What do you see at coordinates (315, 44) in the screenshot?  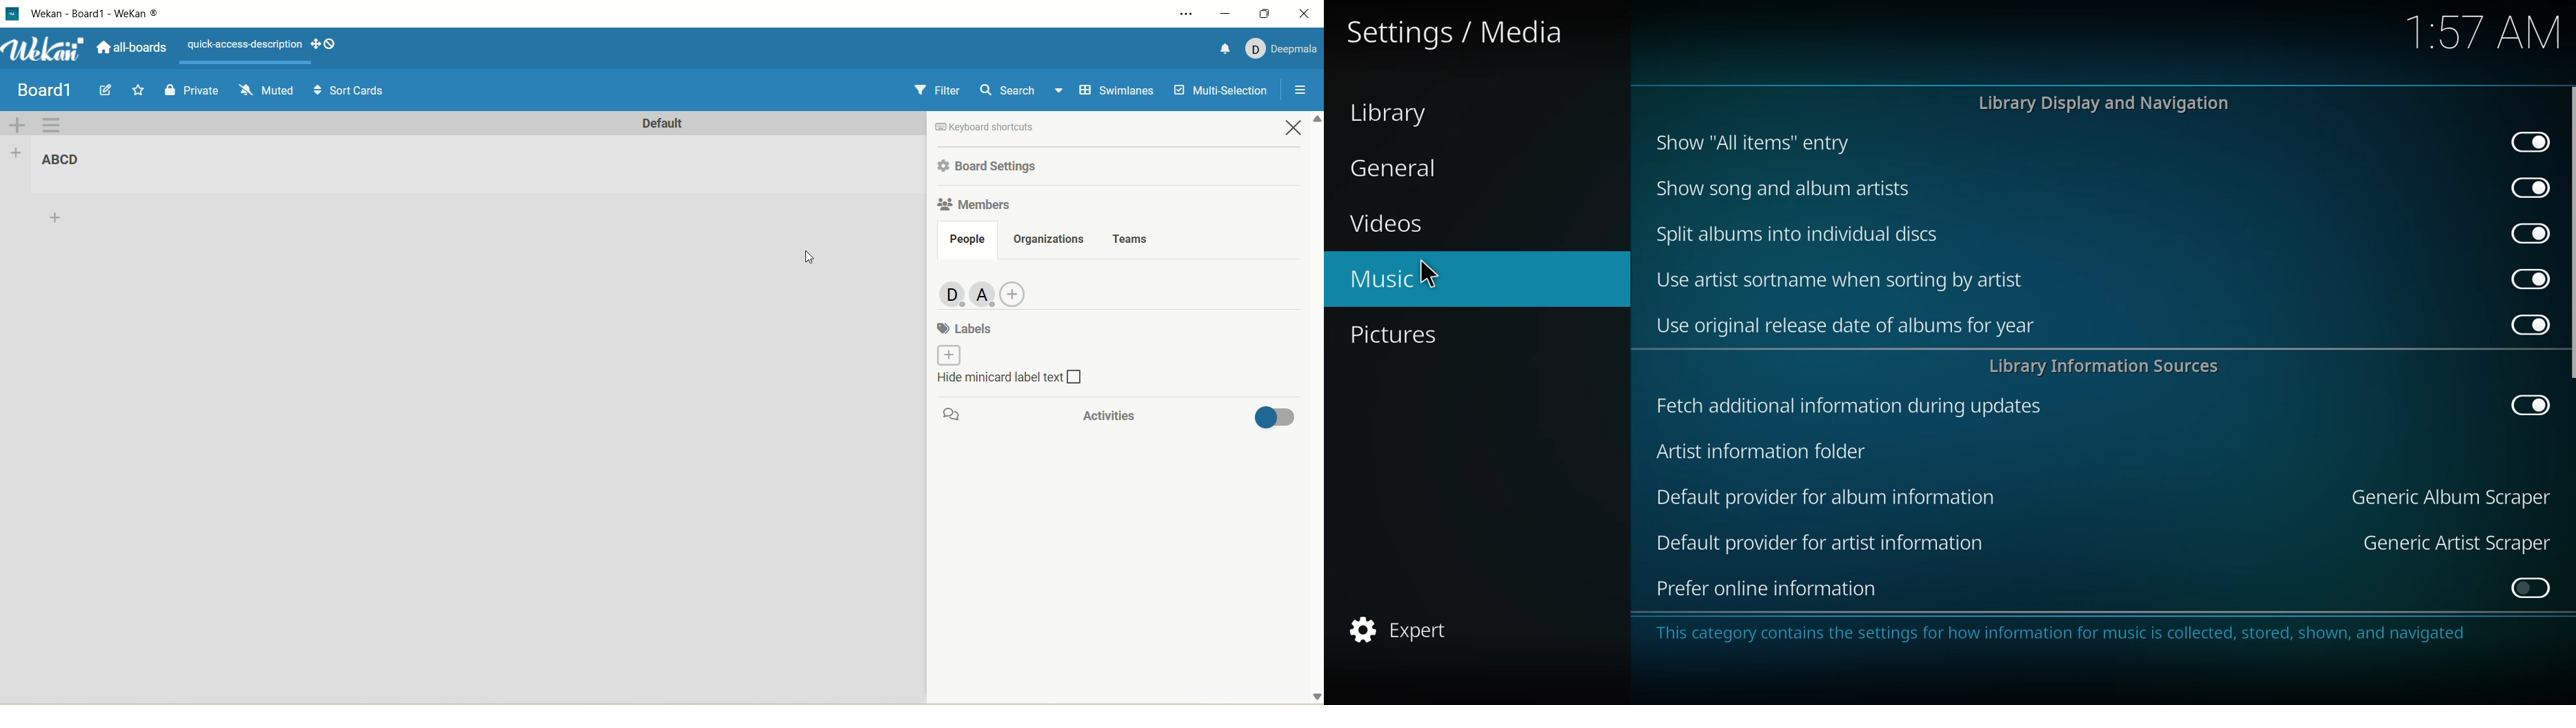 I see `show-desktop-drag-handles` at bounding box center [315, 44].